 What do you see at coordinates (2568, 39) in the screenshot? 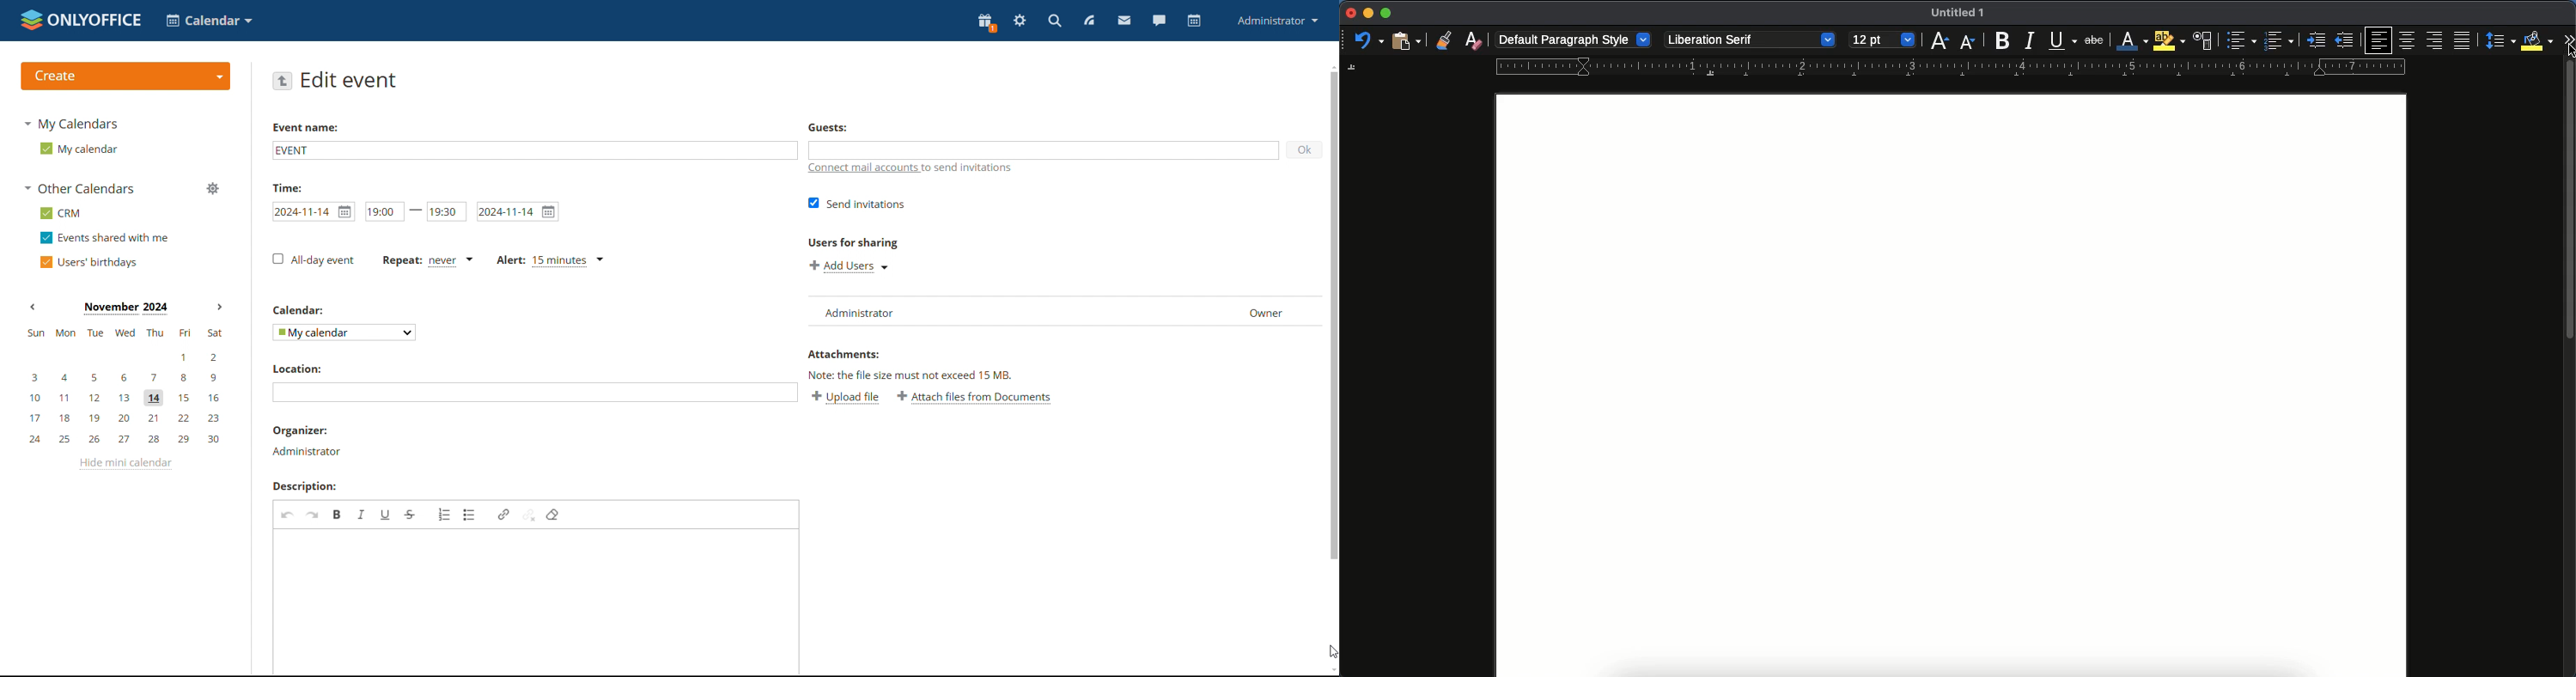
I see `expand` at bounding box center [2568, 39].